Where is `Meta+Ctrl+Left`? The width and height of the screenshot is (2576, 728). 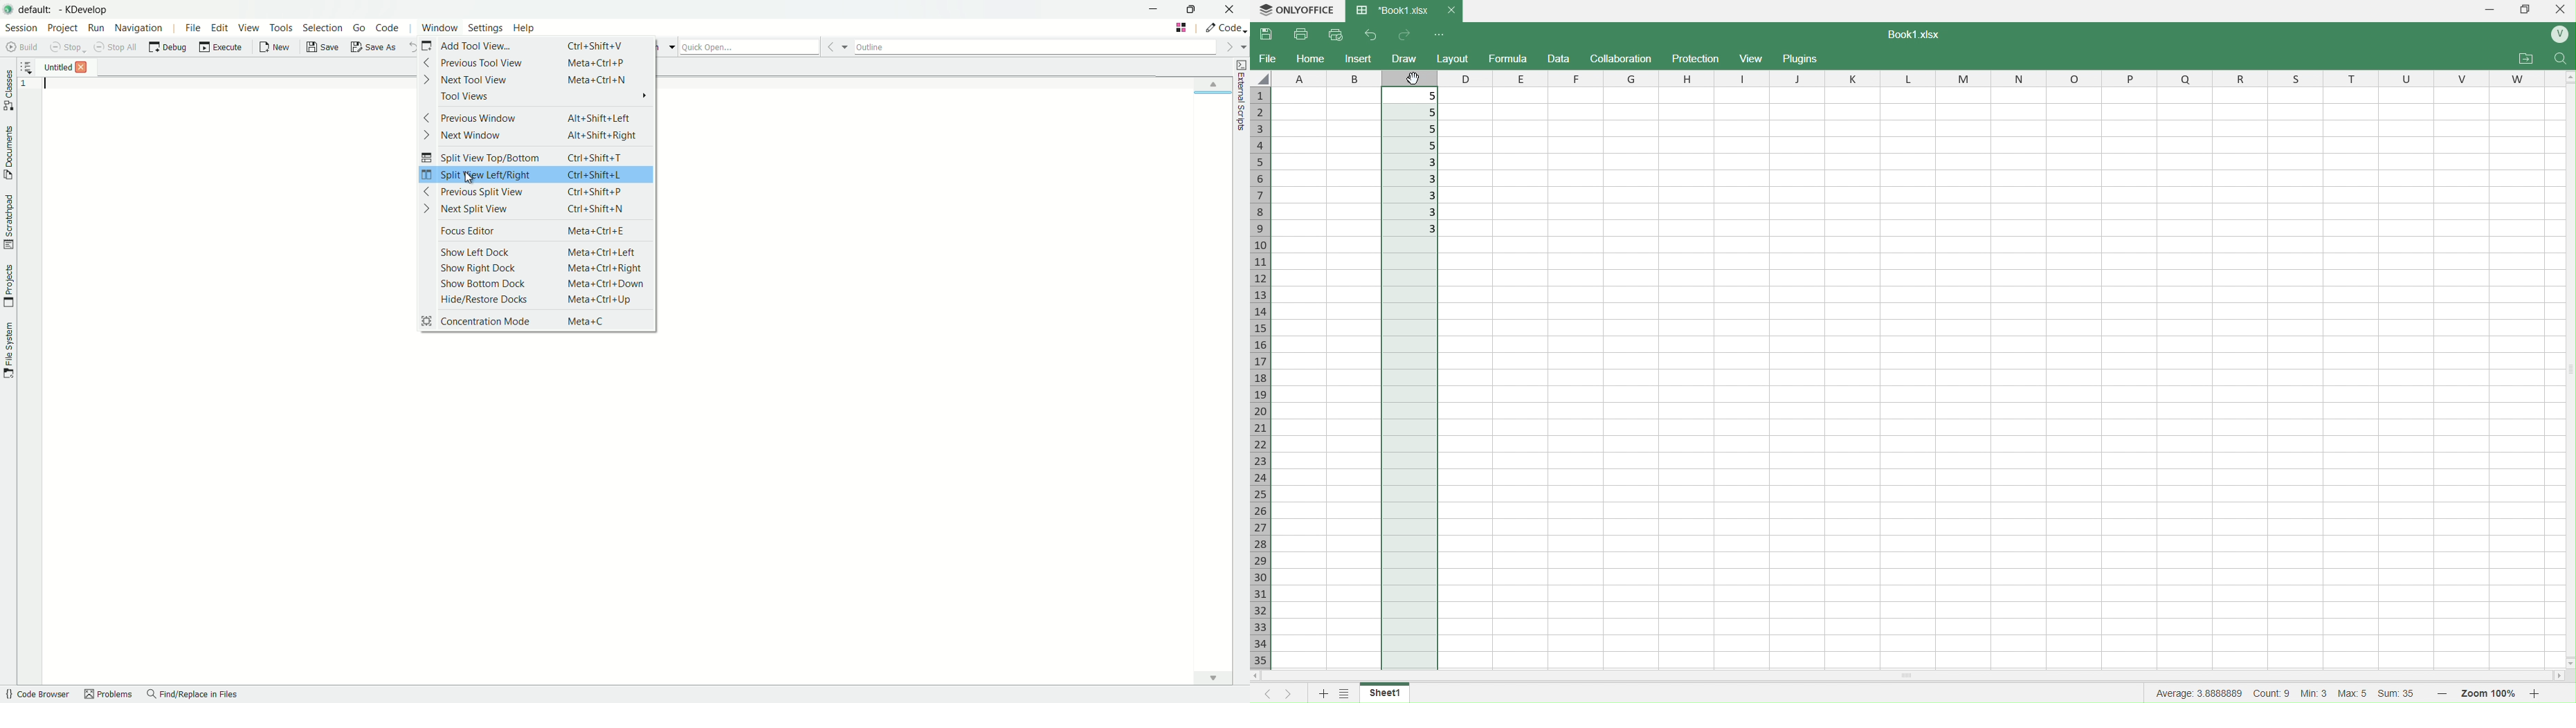
Meta+Ctrl+Left is located at coordinates (600, 249).